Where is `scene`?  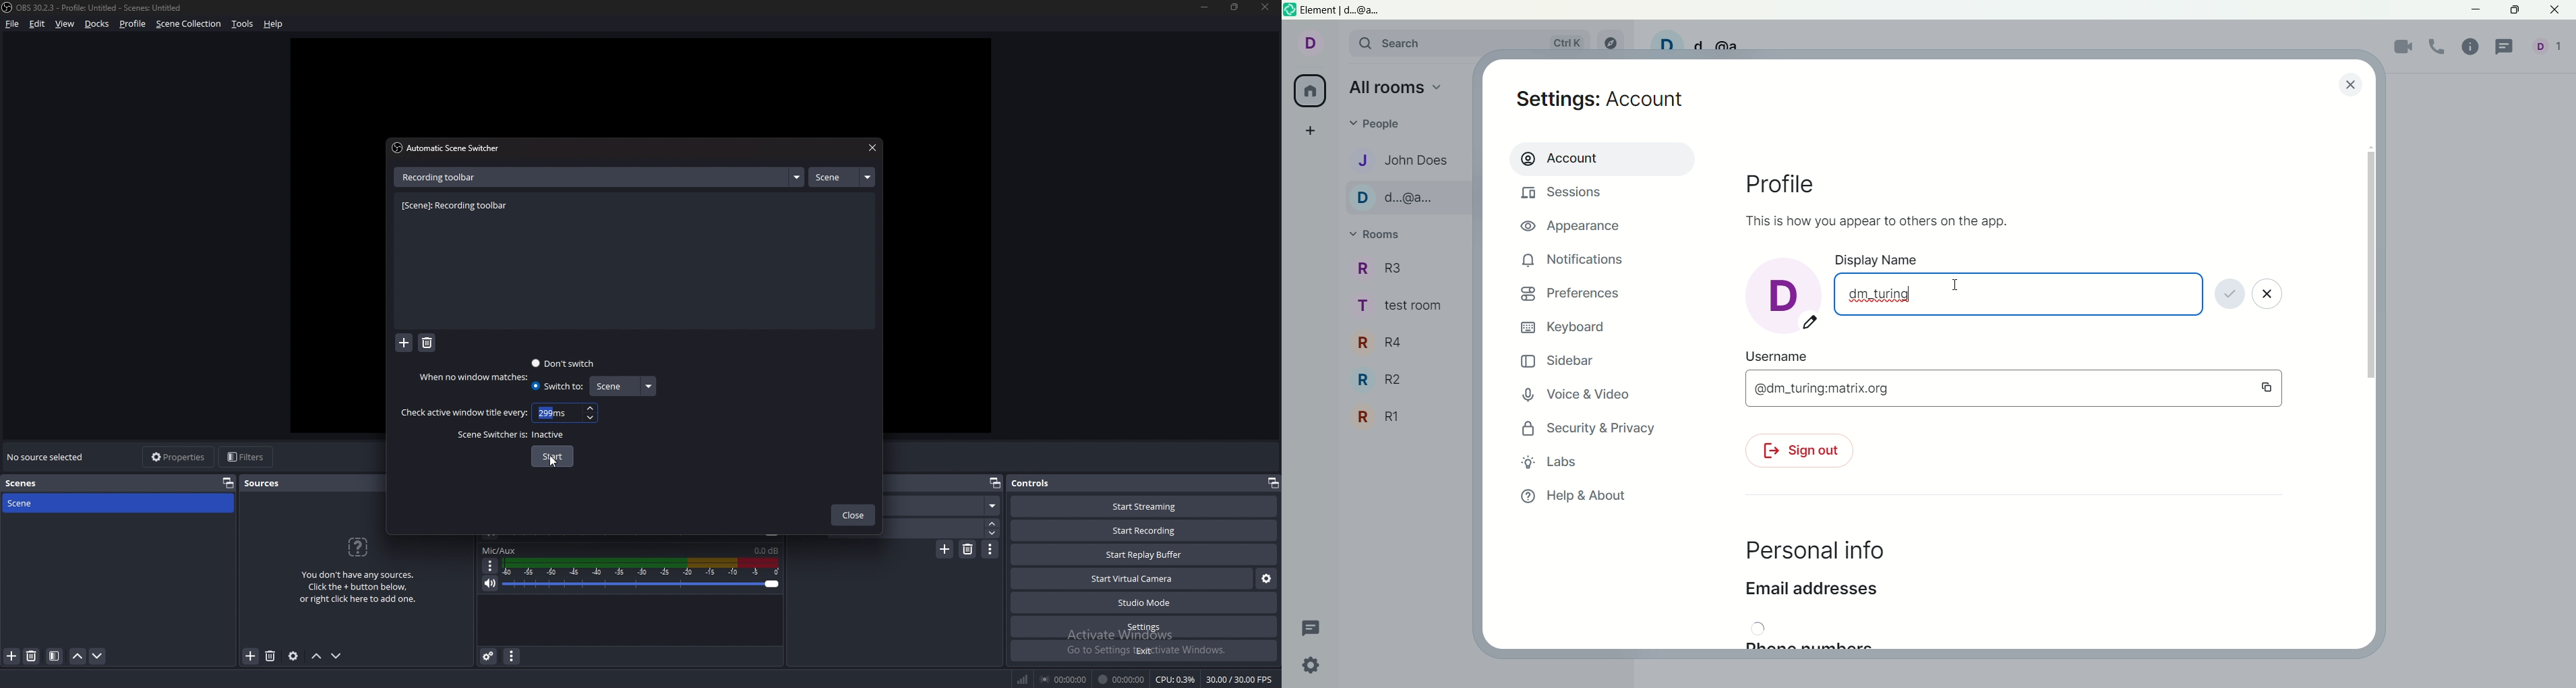
scene is located at coordinates (35, 502).